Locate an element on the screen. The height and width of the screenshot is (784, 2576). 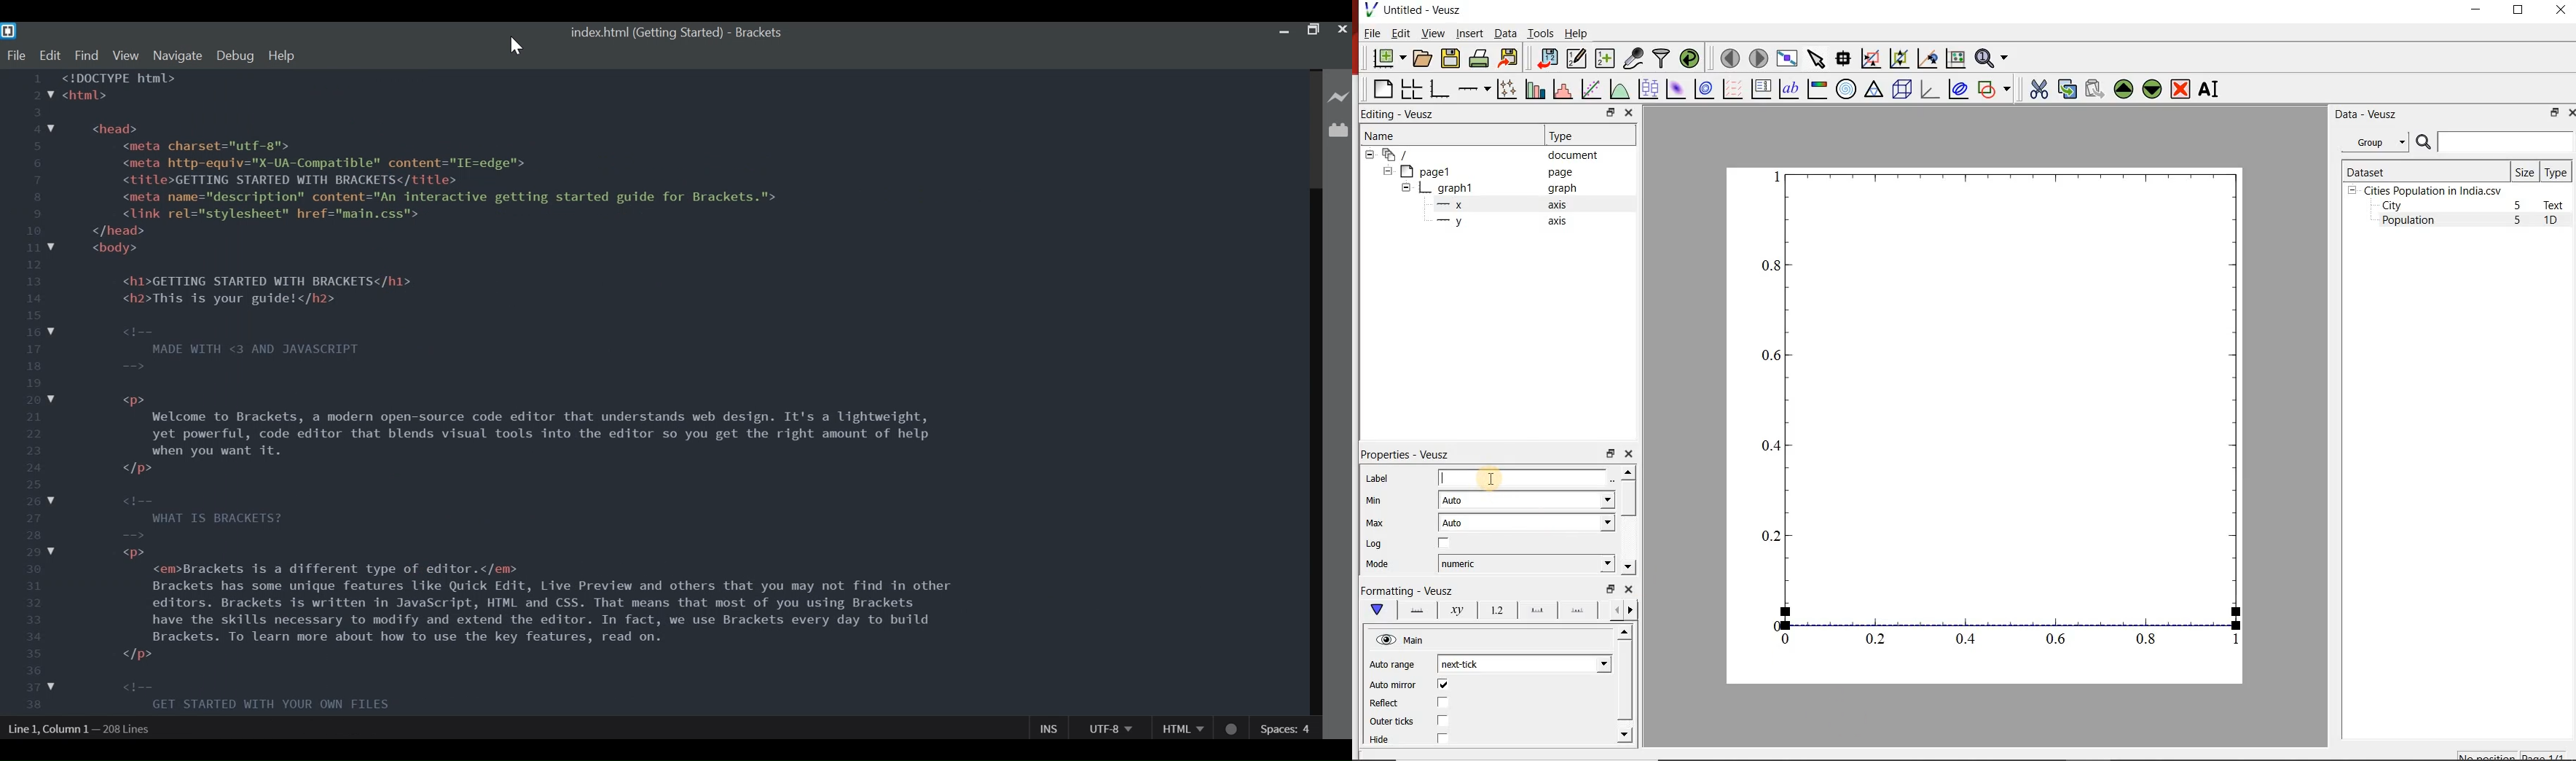
plot a 2d dataset as contours is located at coordinates (1703, 88).